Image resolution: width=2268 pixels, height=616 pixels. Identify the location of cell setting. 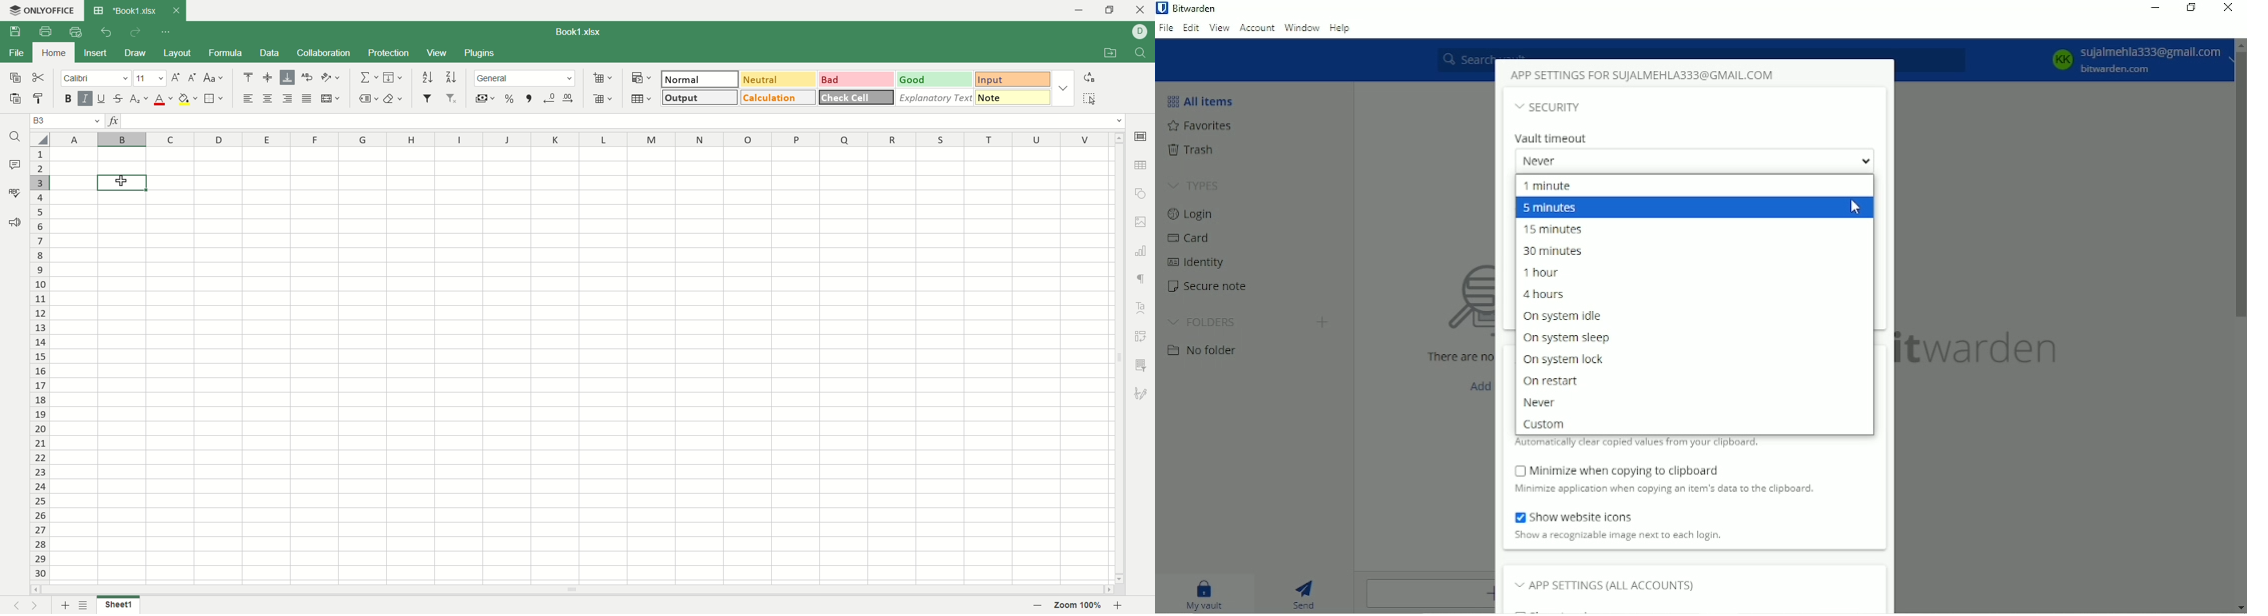
(1142, 135).